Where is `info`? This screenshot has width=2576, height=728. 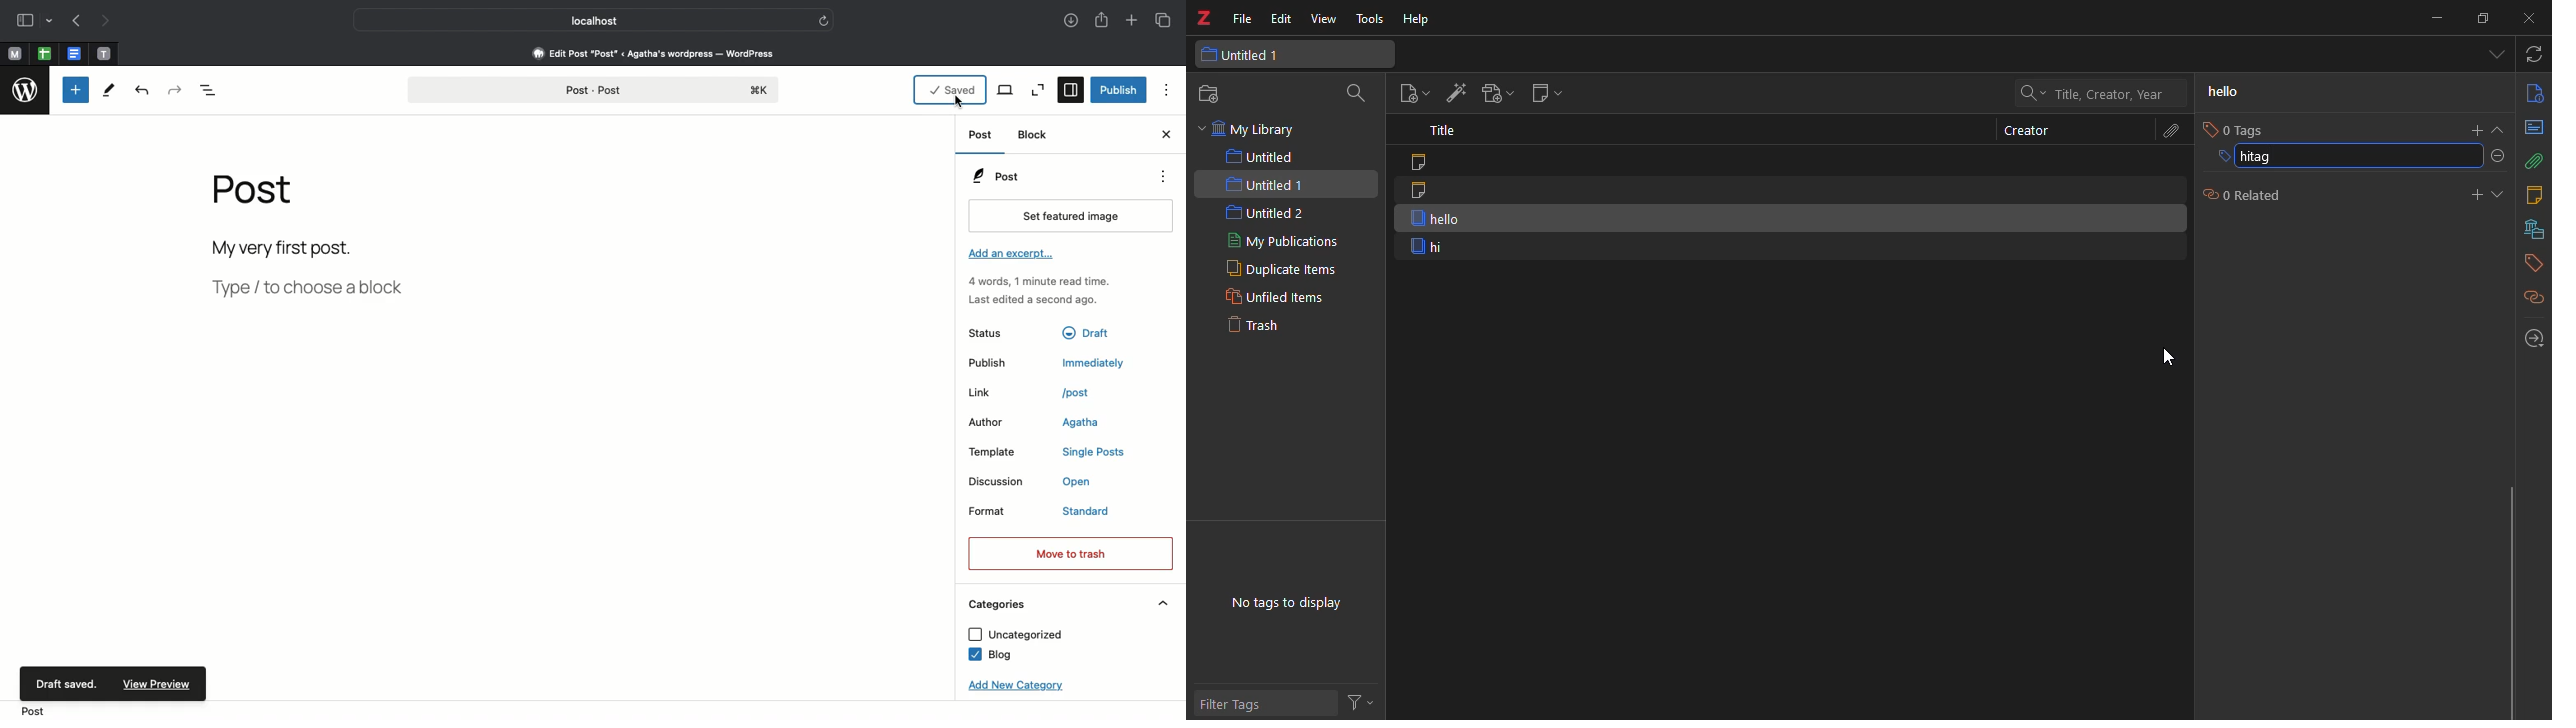
info is located at coordinates (2532, 94).